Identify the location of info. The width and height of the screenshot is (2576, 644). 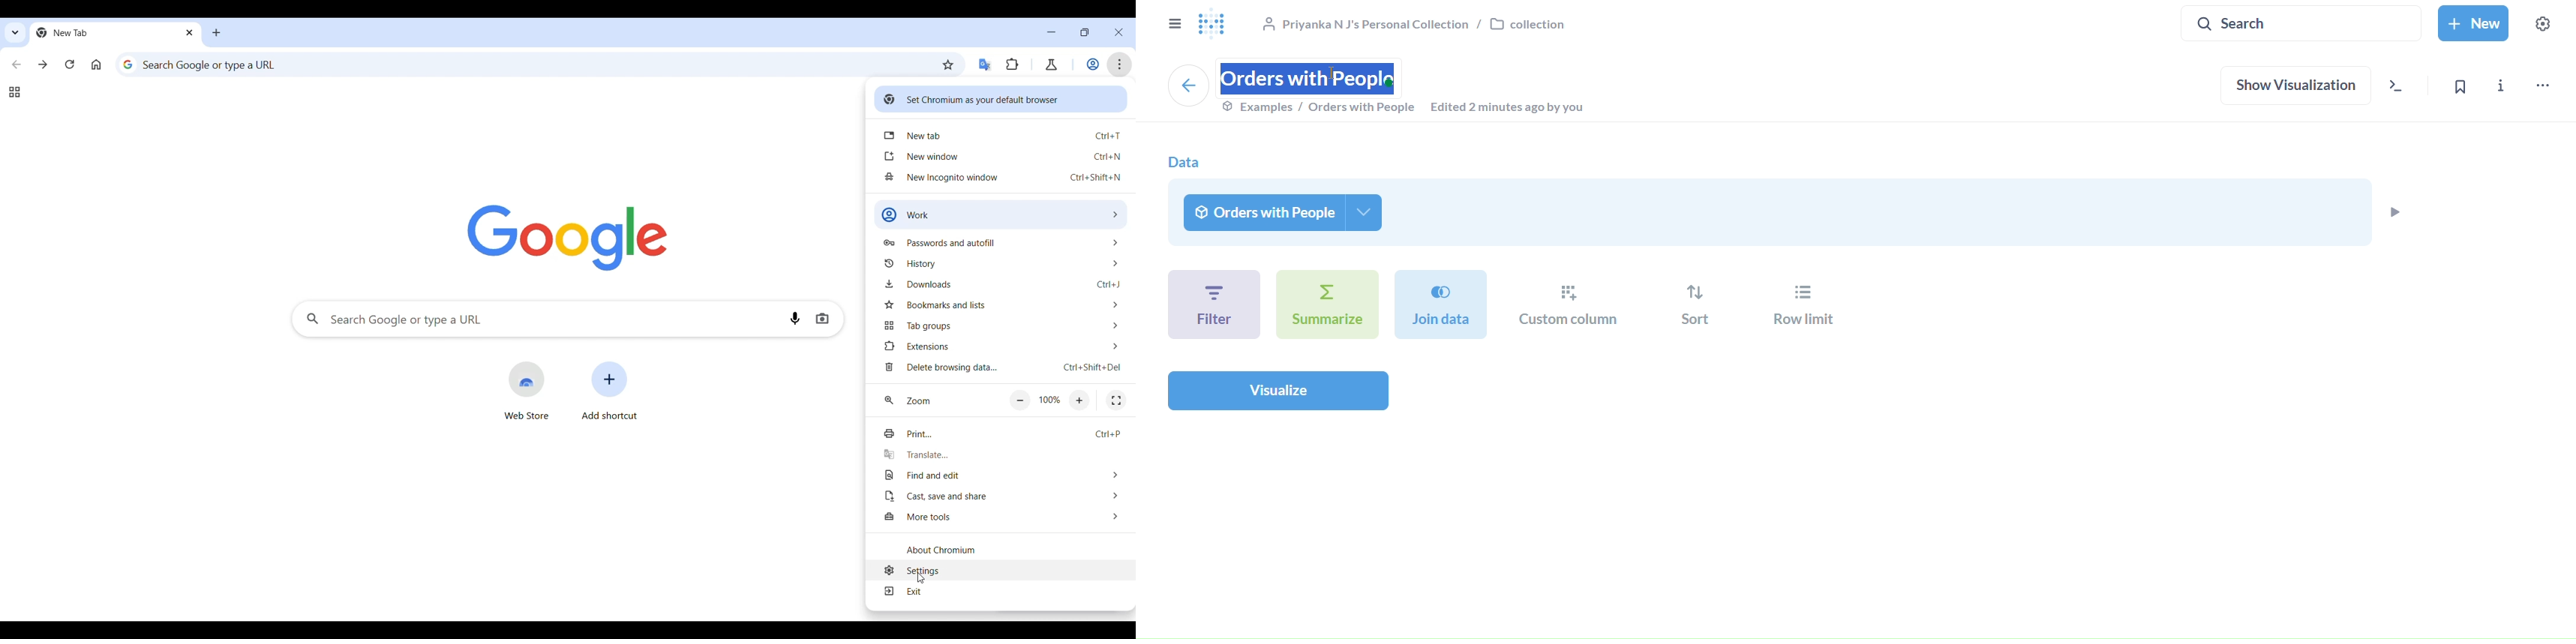
(2504, 89).